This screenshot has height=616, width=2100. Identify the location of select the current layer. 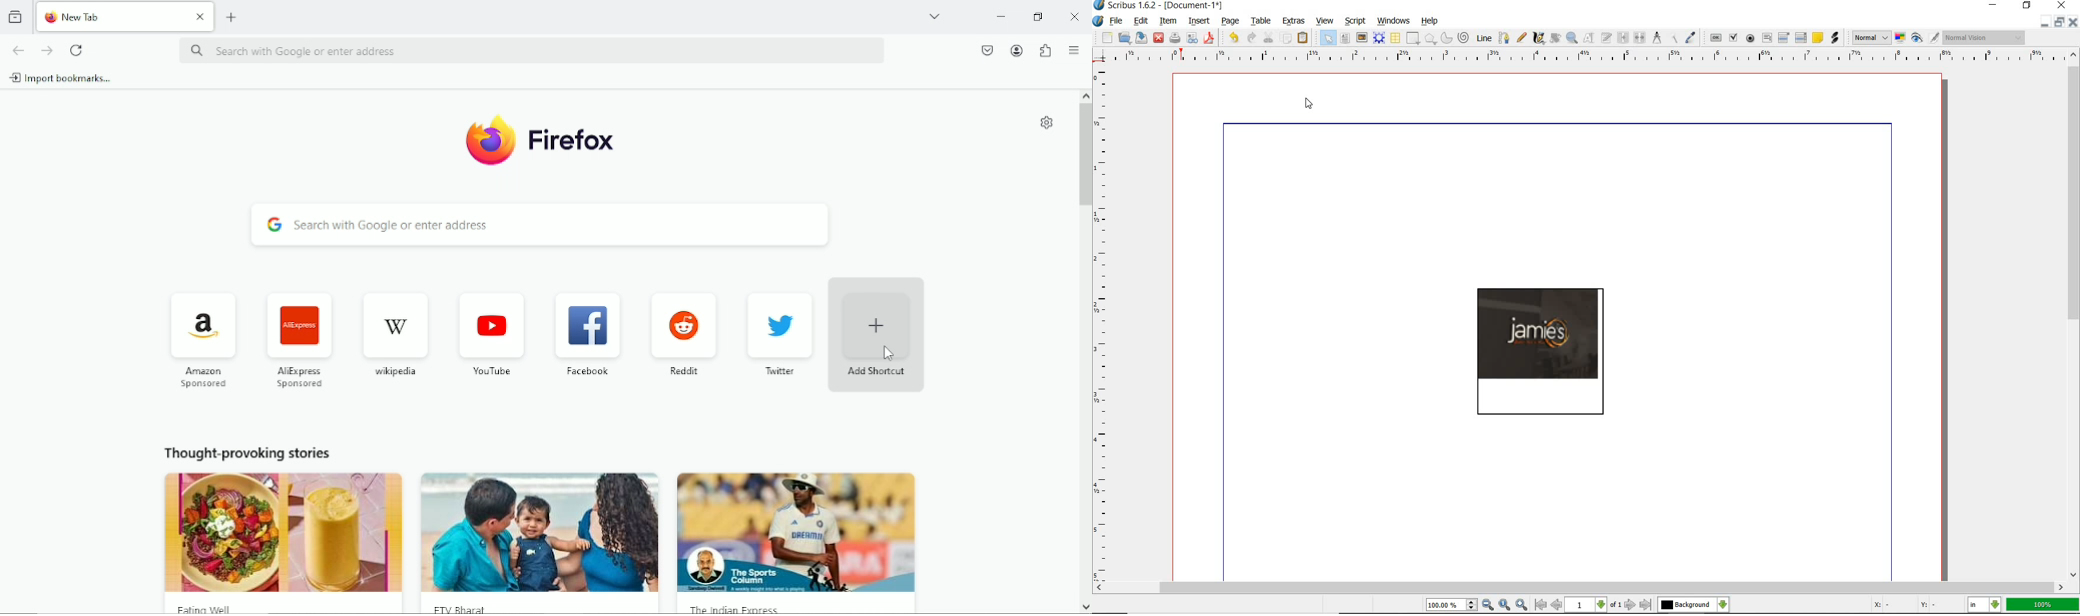
(1692, 605).